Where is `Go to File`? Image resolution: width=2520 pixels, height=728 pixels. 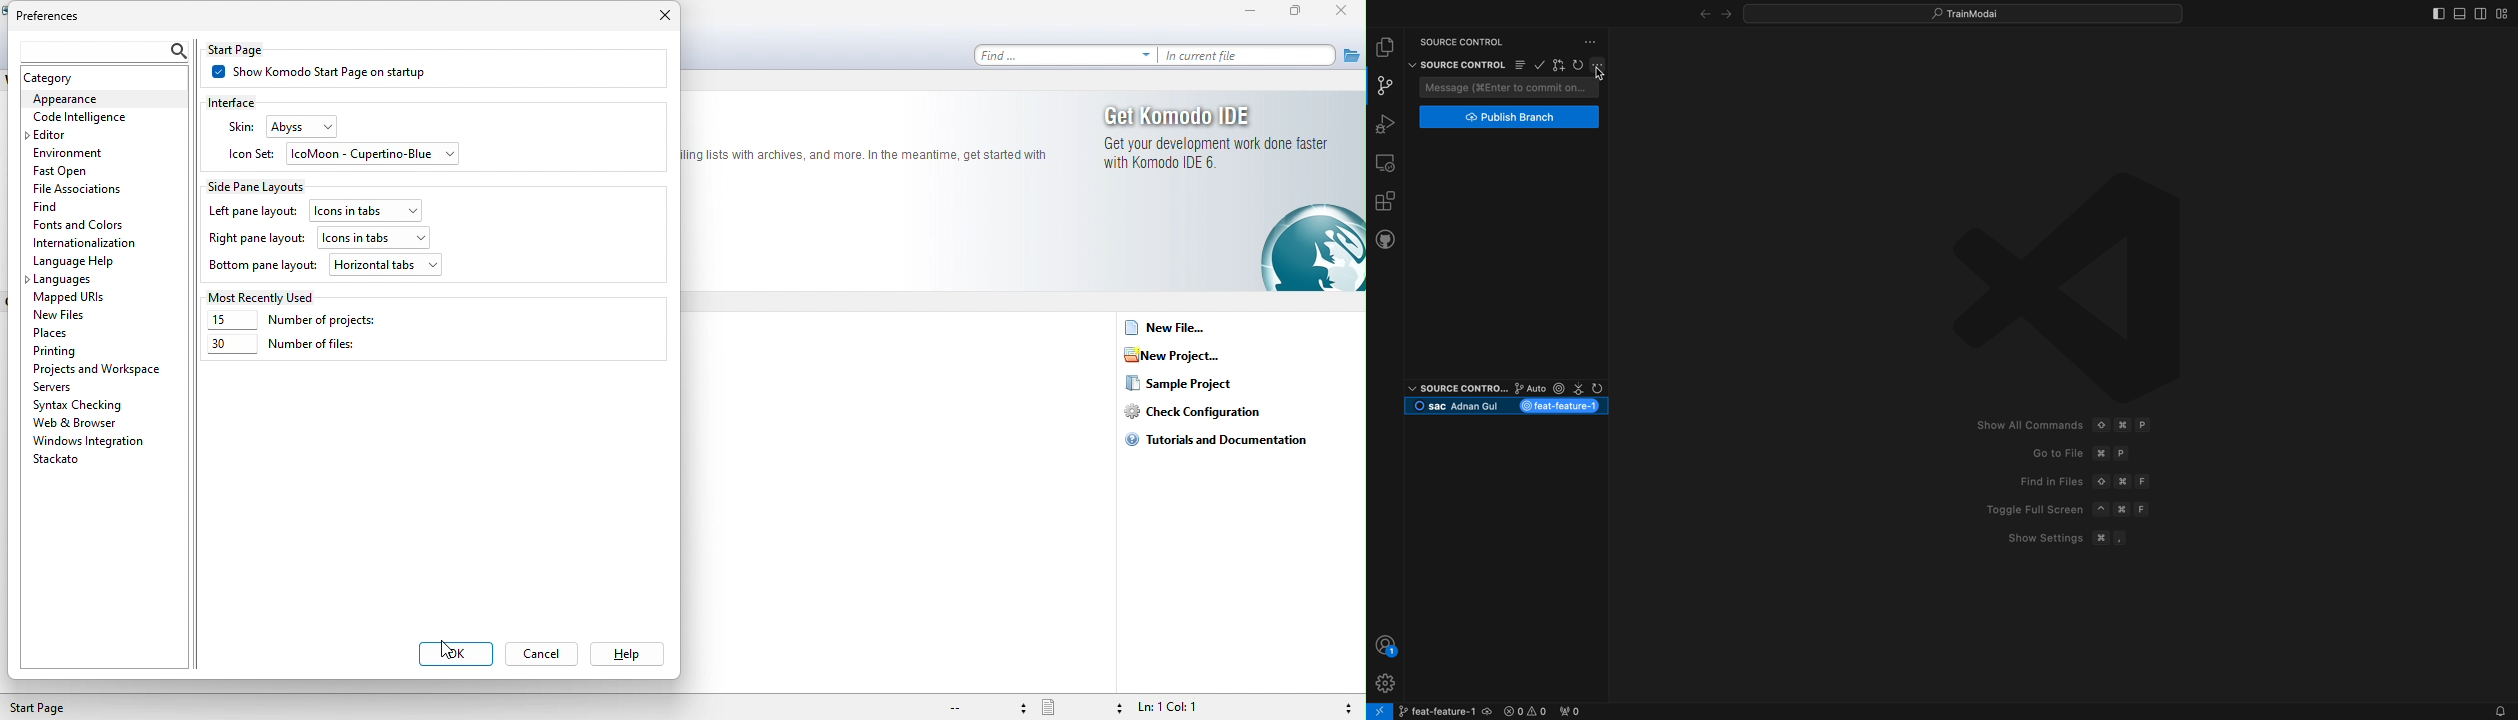 Go to File is located at coordinates (2048, 454).